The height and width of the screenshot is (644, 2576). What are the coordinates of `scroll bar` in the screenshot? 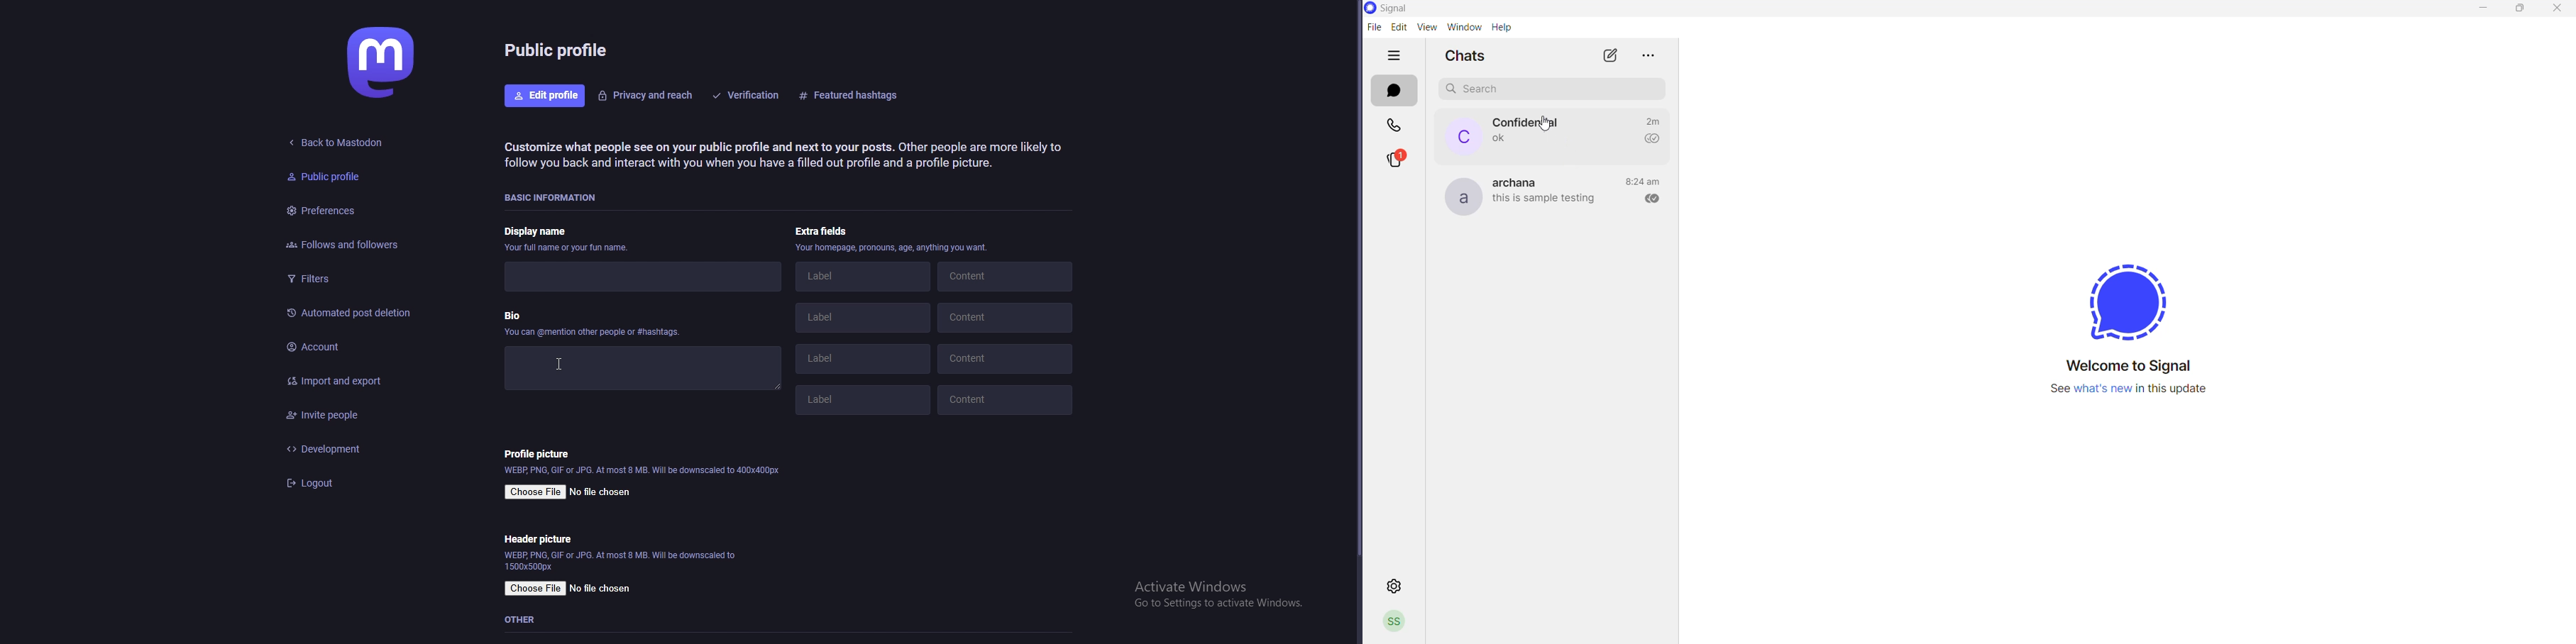 It's located at (1356, 281).